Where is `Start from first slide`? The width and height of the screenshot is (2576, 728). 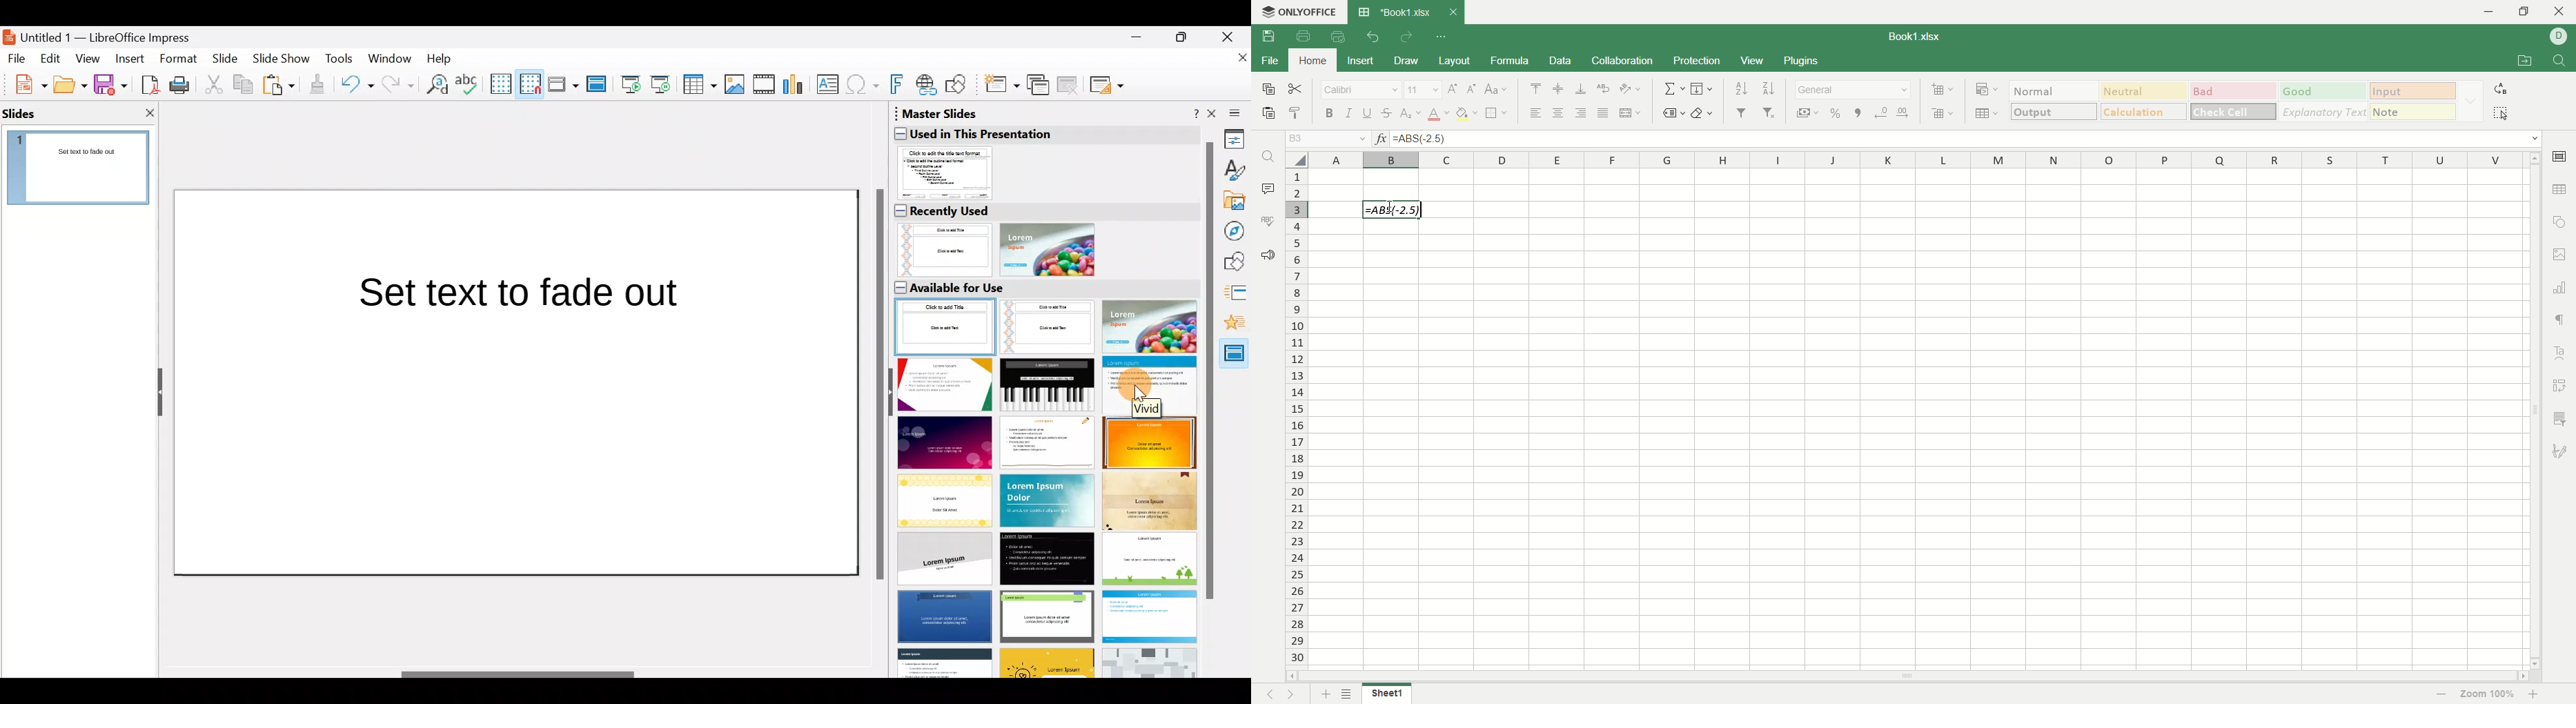
Start from first slide is located at coordinates (631, 83).